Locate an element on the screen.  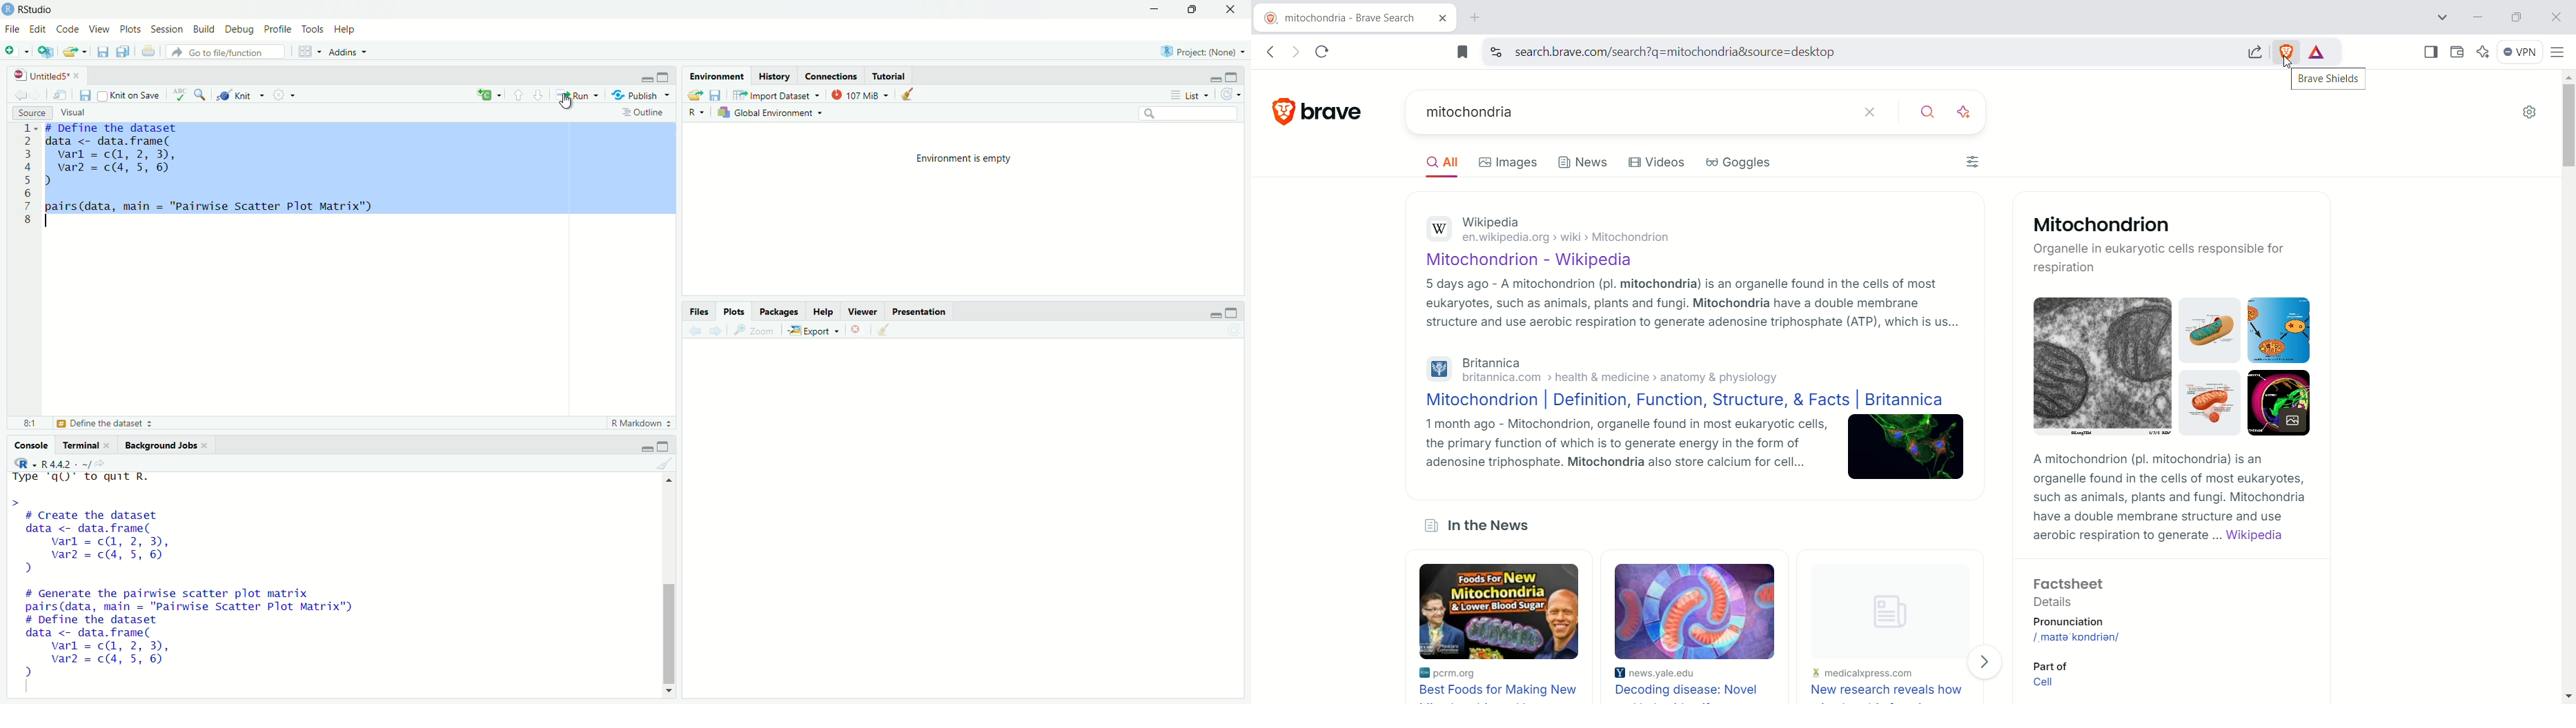
Images is located at coordinates (1508, 162).